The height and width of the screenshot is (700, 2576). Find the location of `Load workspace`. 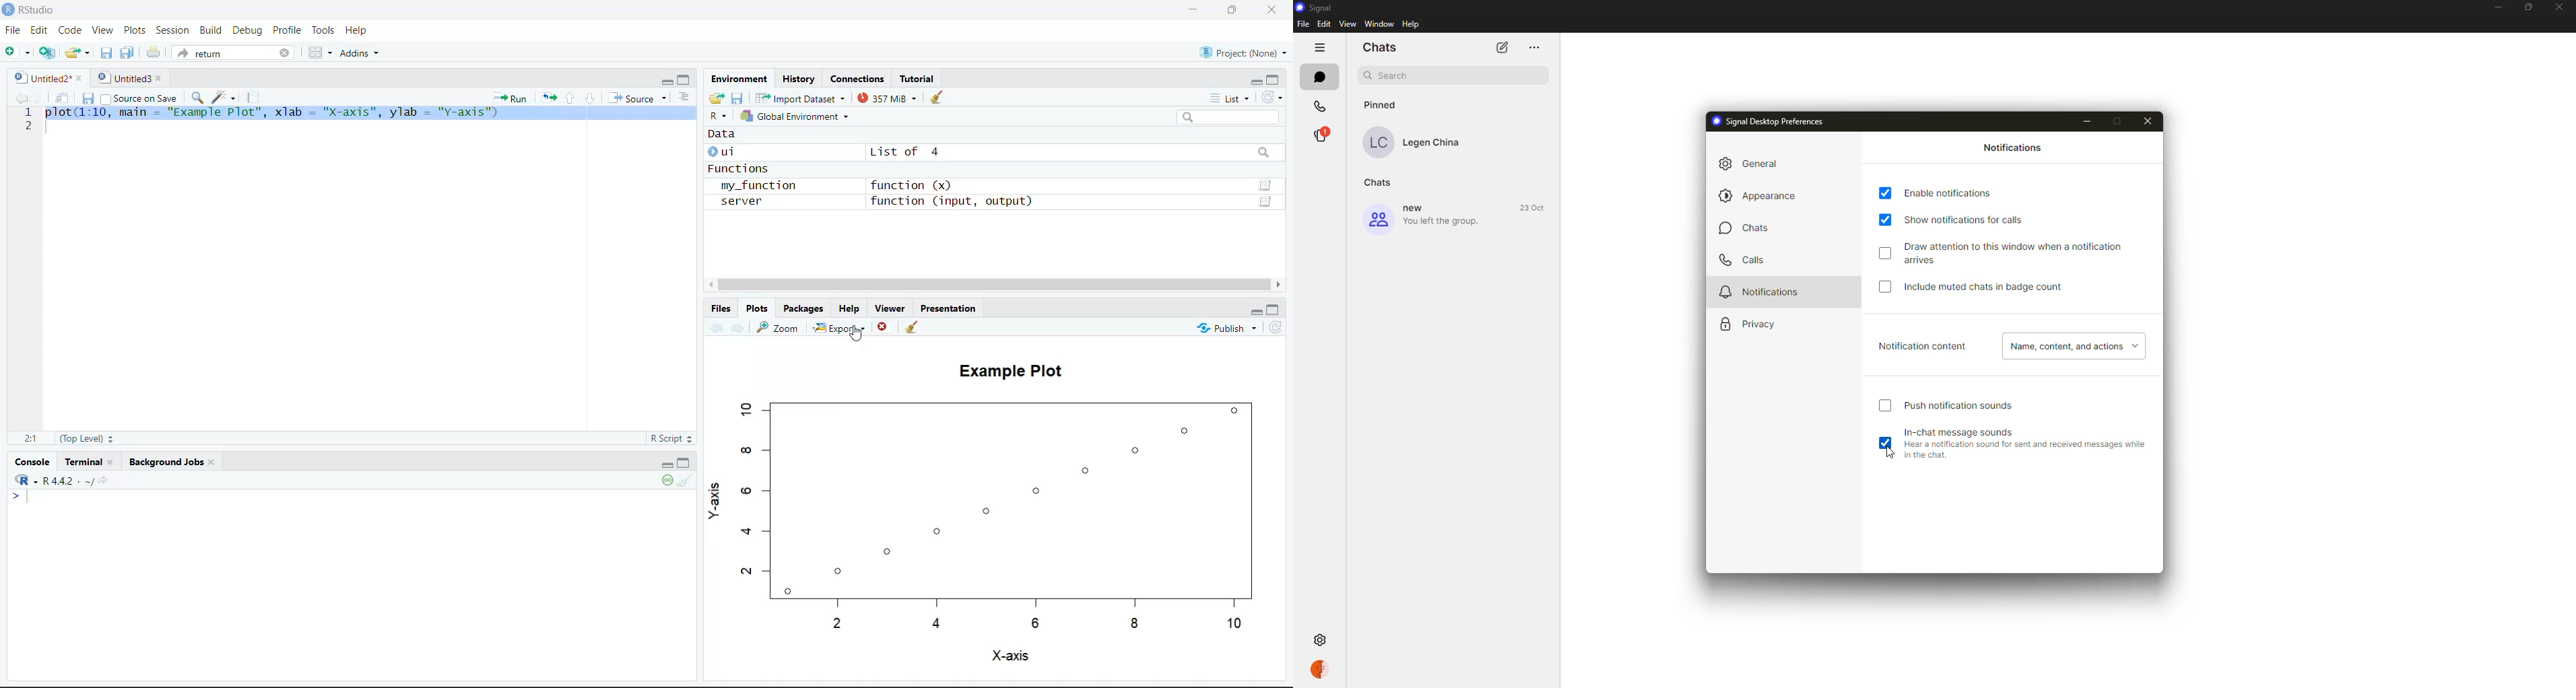

Load workspace is located at coordinates (717, 98).